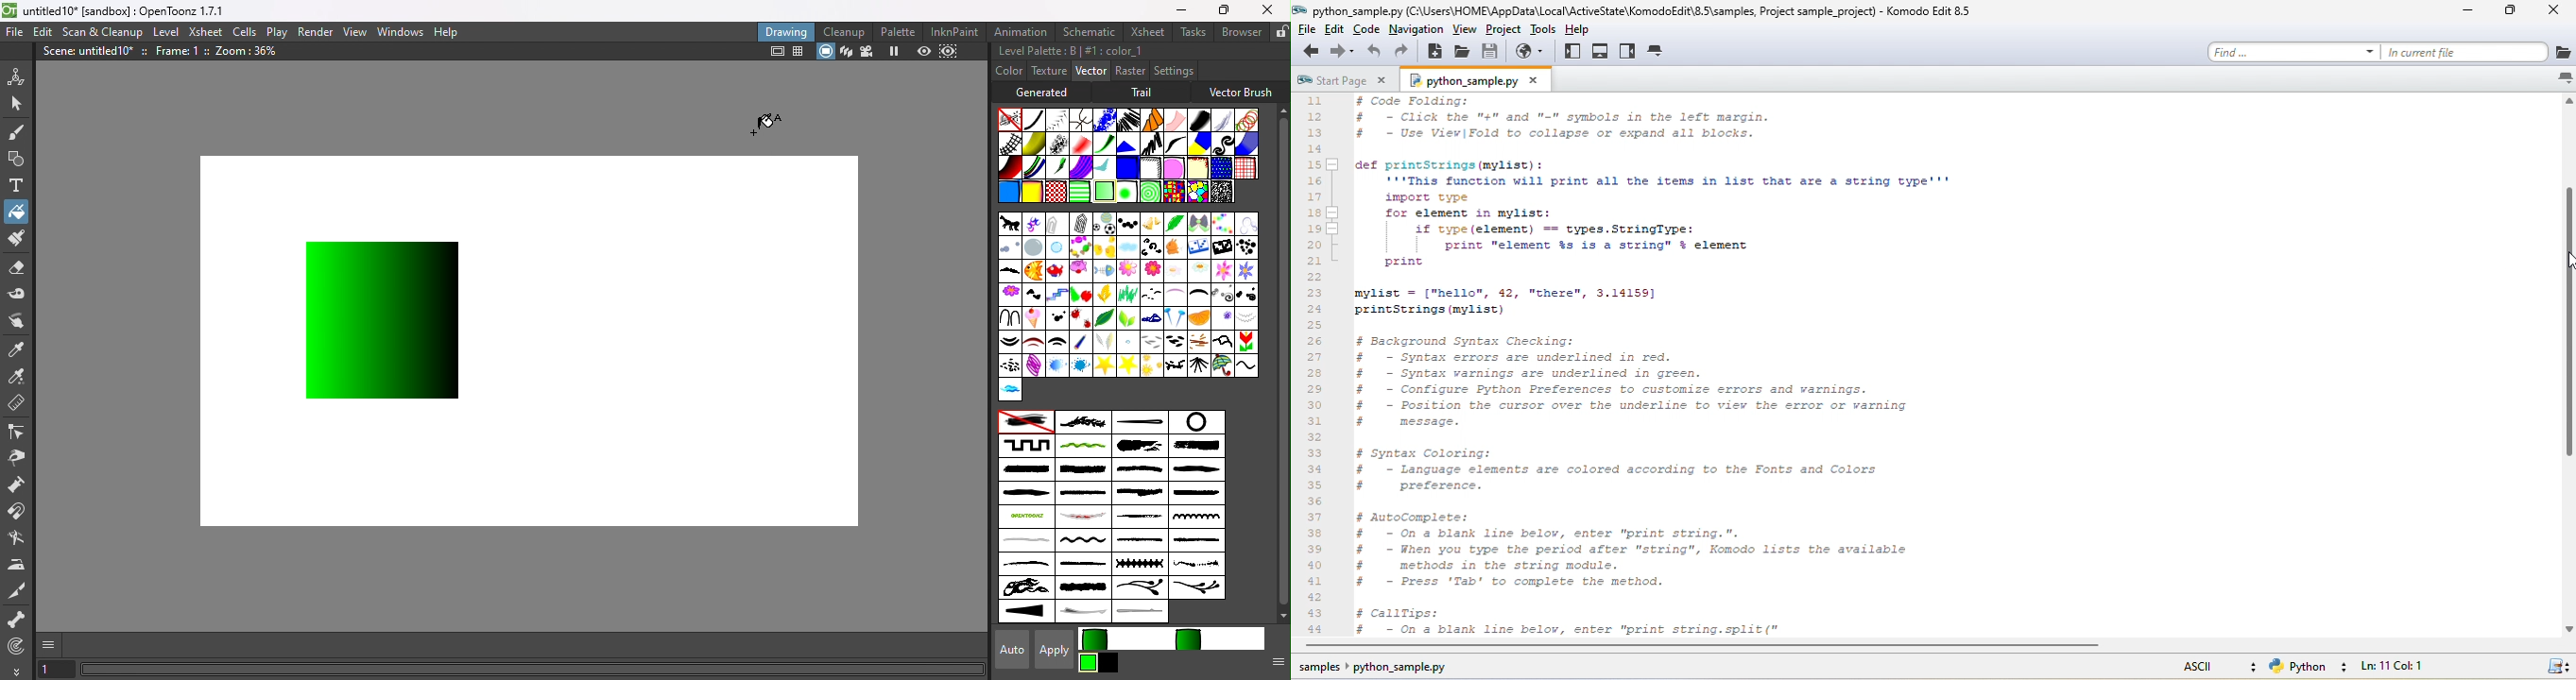 Image resolution: width=2576 pixels, height=700 pixels. I want to click on hedge, so click(1197, 297).